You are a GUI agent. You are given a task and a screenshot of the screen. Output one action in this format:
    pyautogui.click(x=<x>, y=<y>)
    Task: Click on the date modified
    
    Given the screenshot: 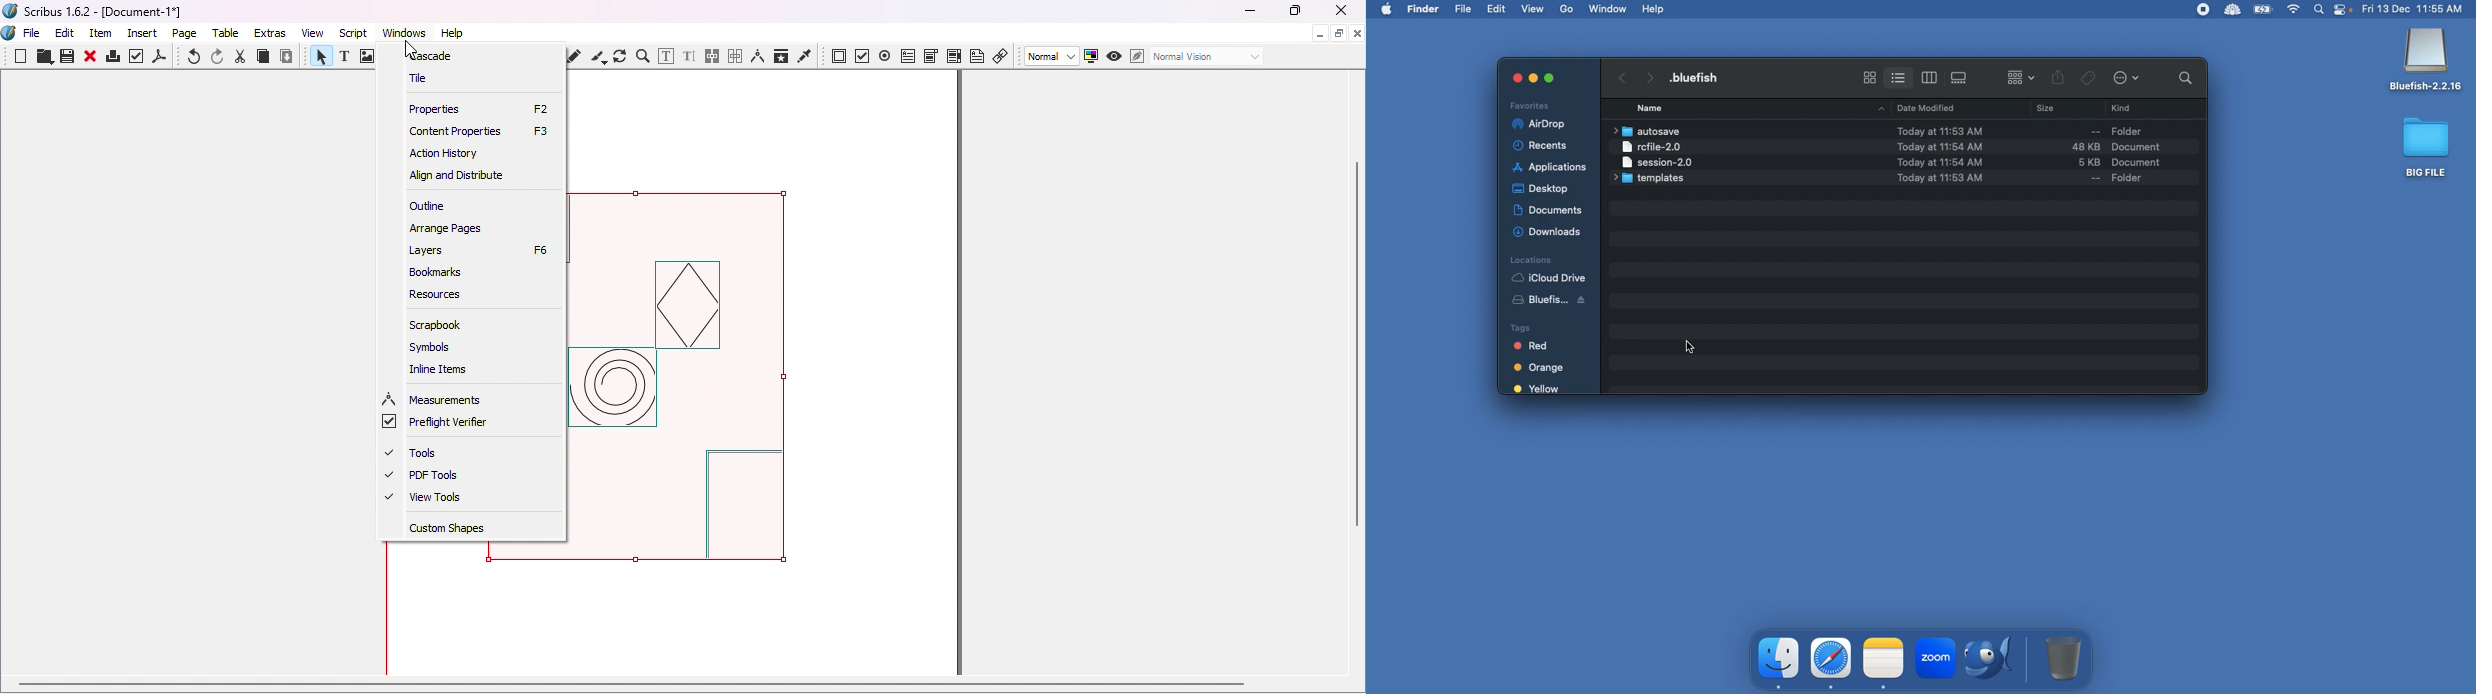 What is the action you would take?
    pyautogui.click(x=1921, y=107)
    